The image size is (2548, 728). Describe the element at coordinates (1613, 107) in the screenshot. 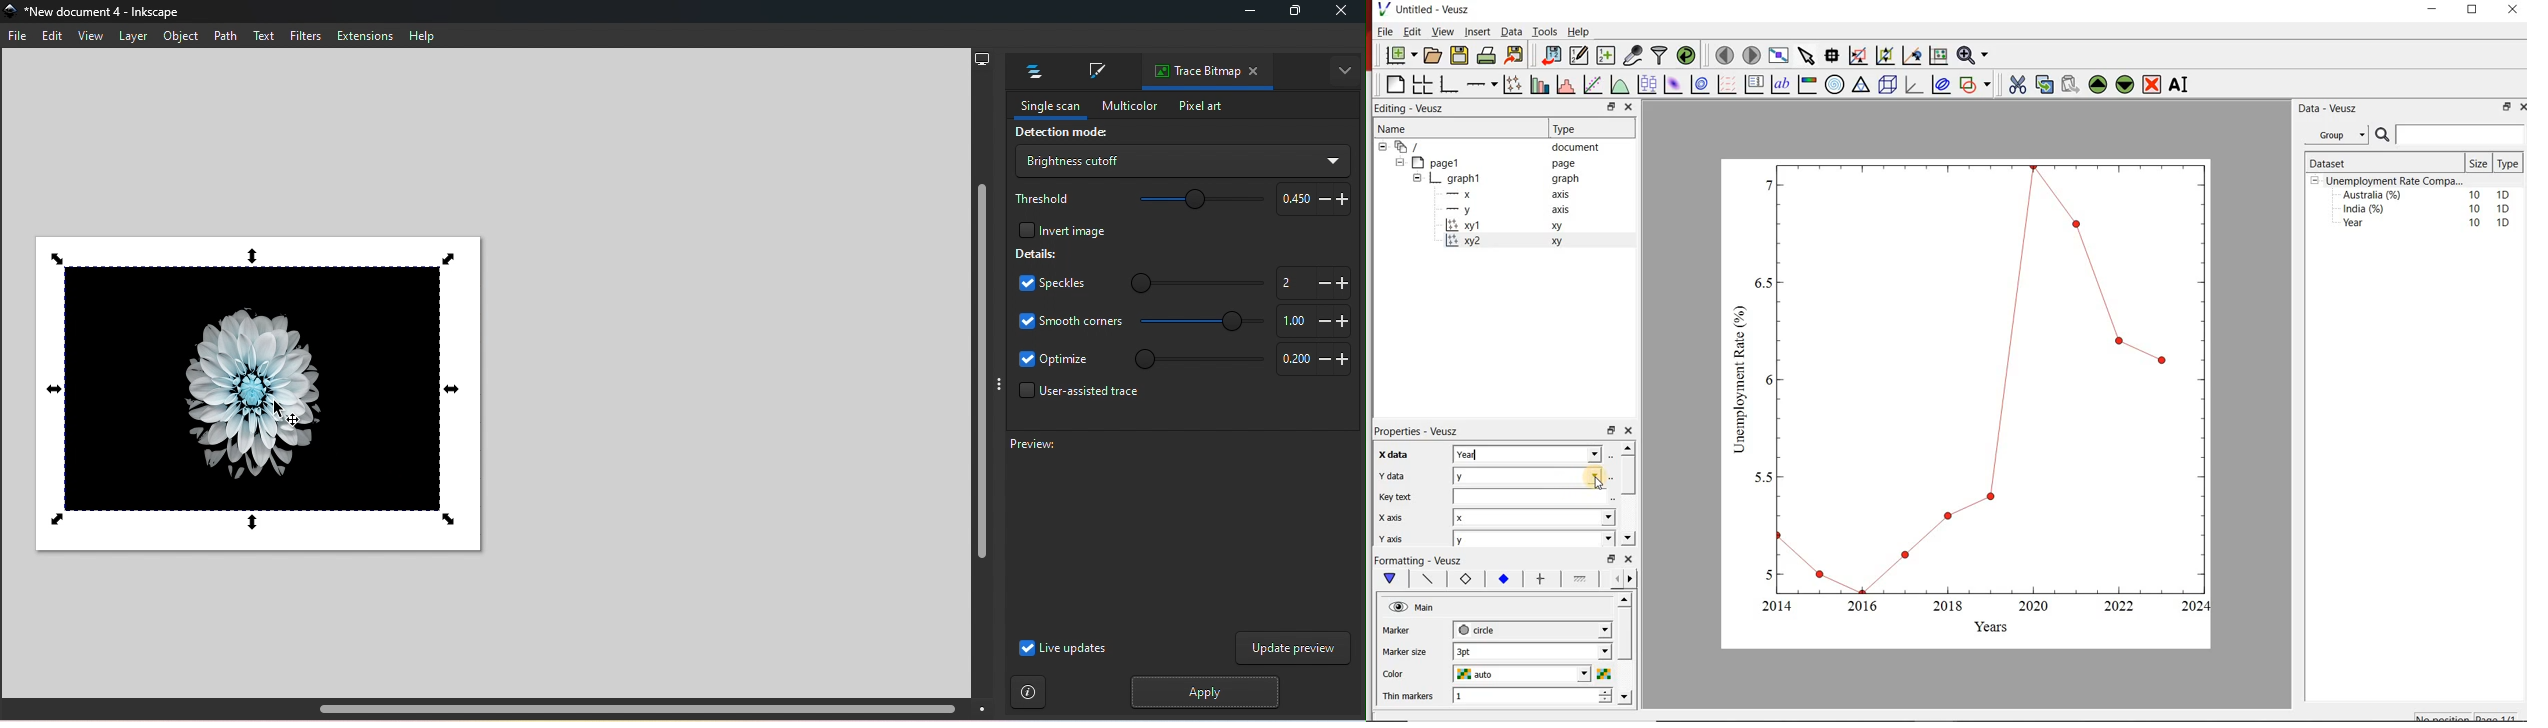

I see `minimise` at that location.